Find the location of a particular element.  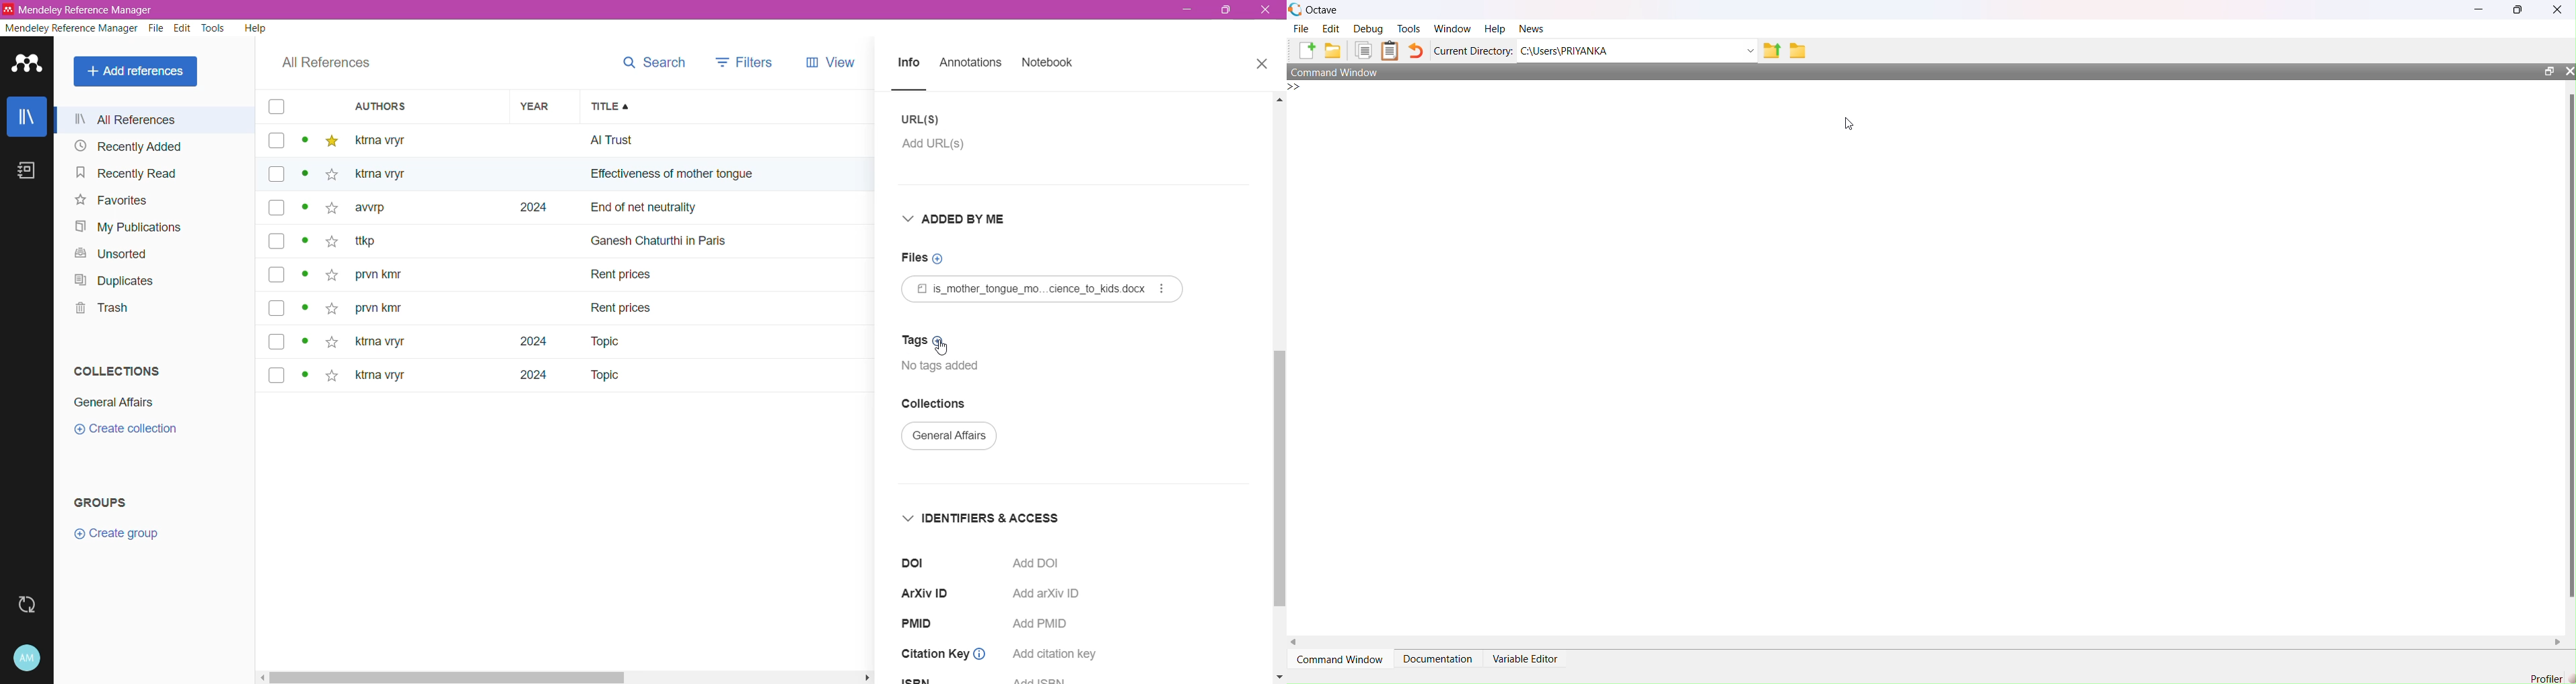

star is located at coordinates (331, 141).